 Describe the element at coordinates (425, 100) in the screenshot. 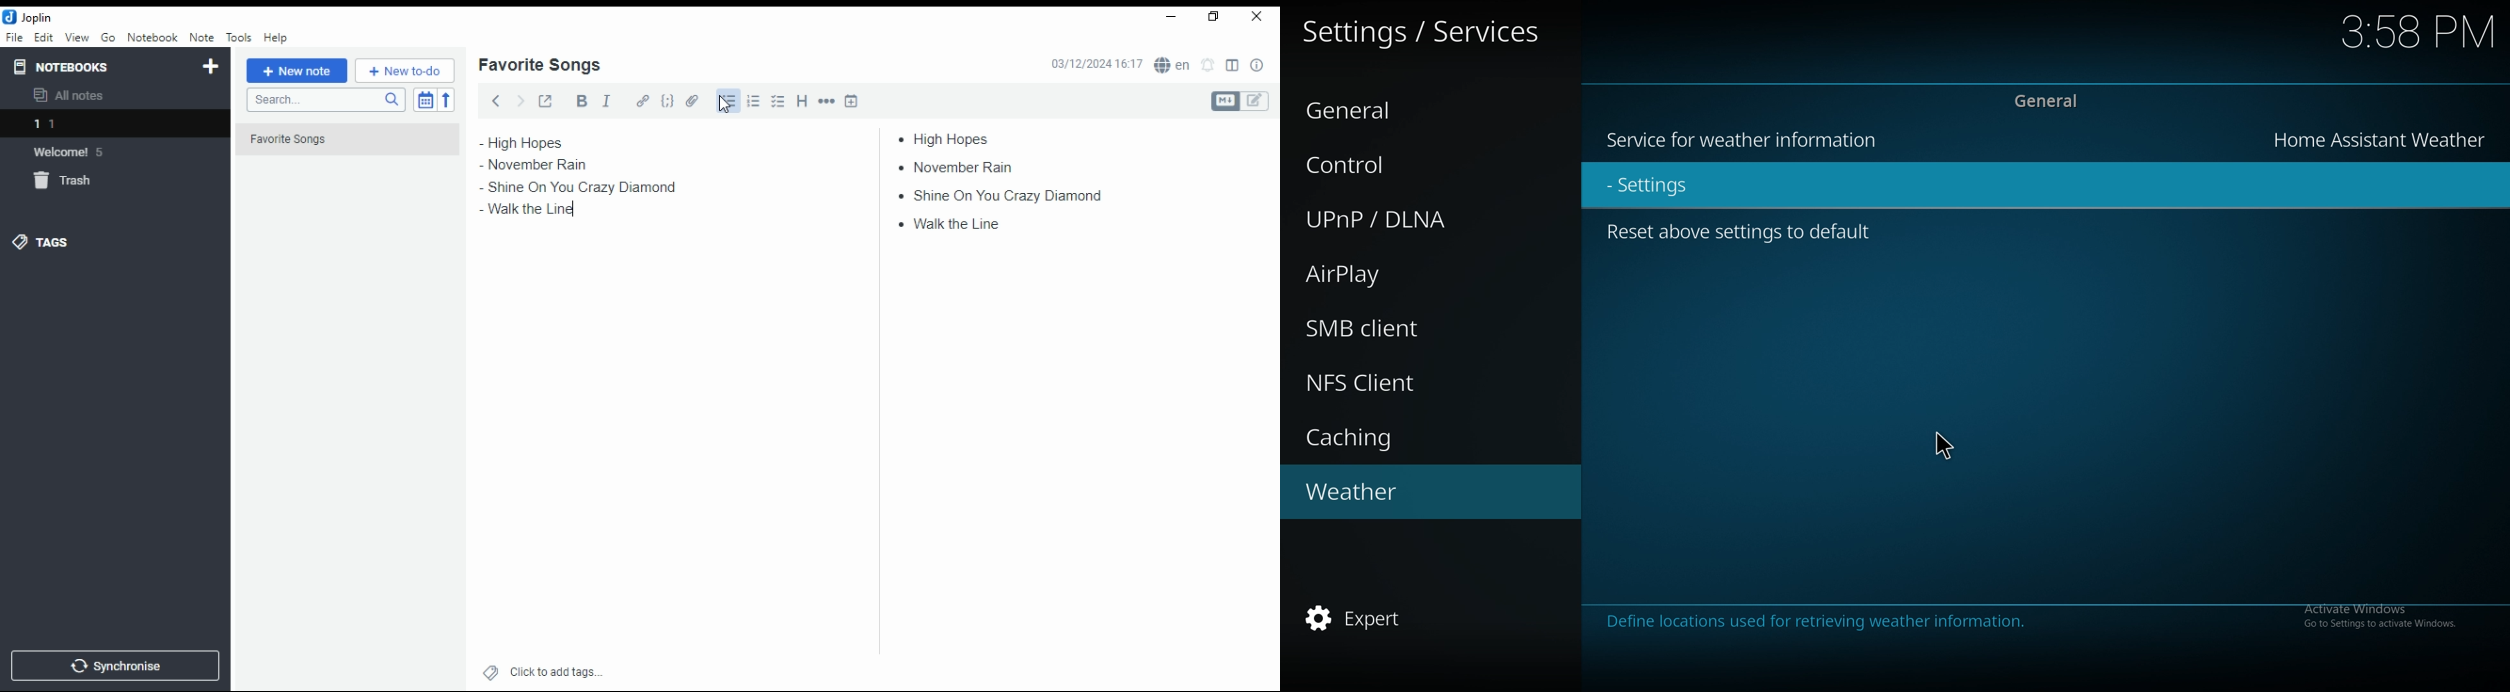

I see `toggle sort order field` at that location.